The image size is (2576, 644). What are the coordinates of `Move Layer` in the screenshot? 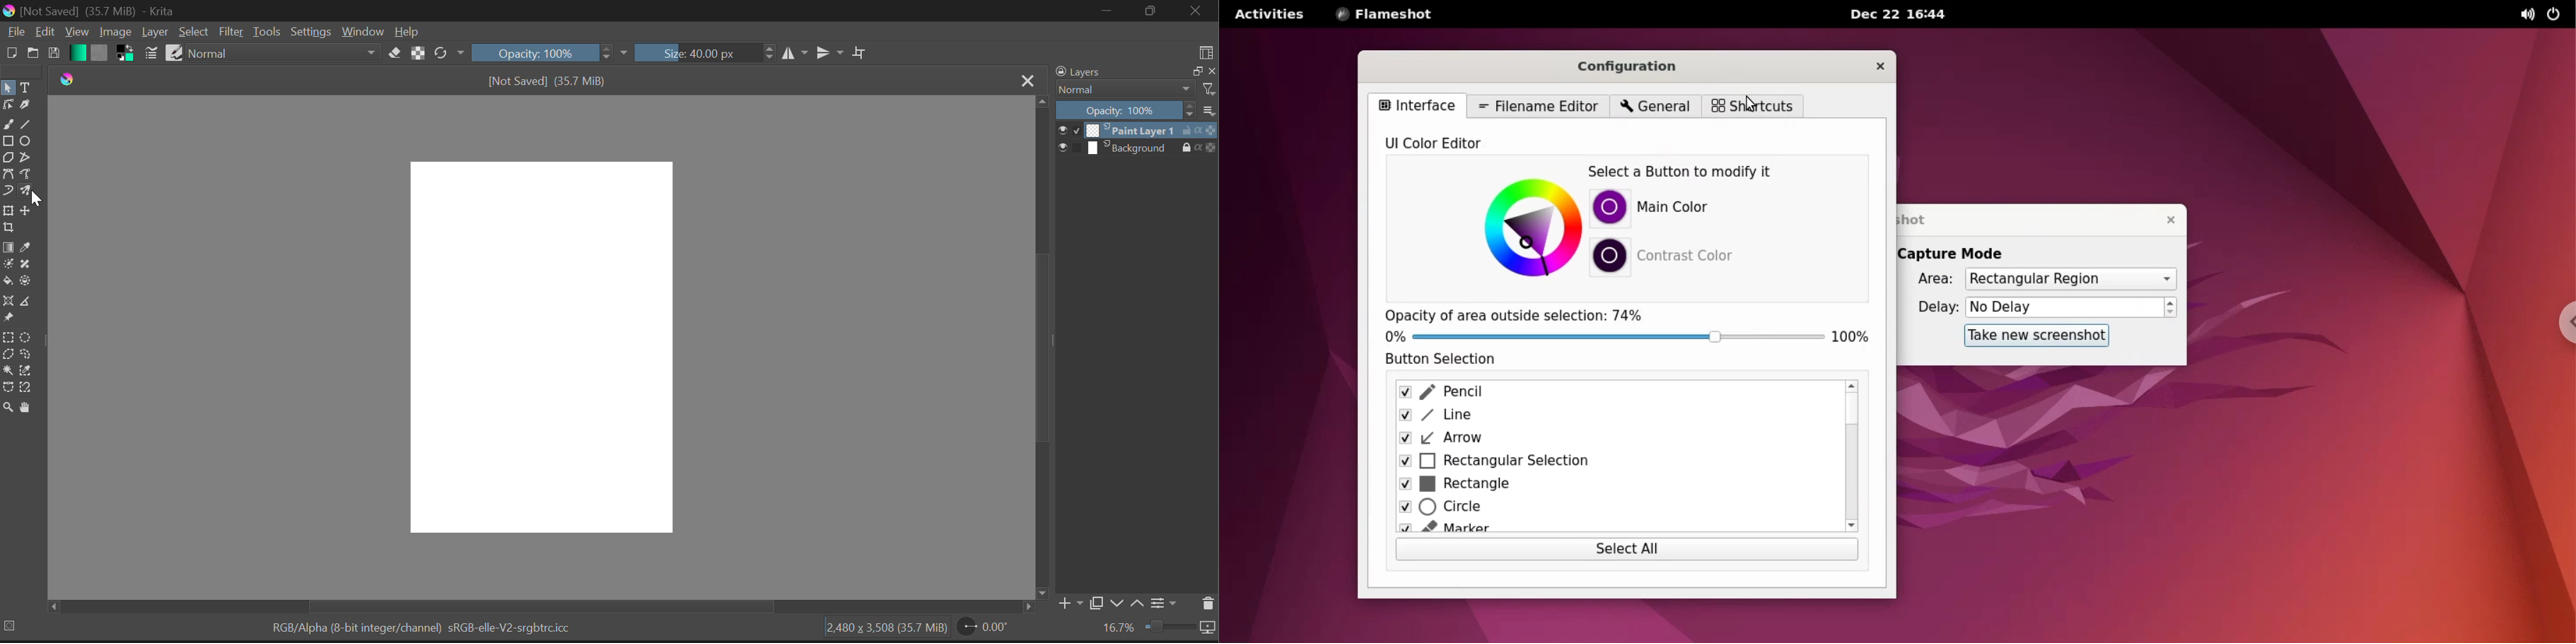 It's located at (28, 212).